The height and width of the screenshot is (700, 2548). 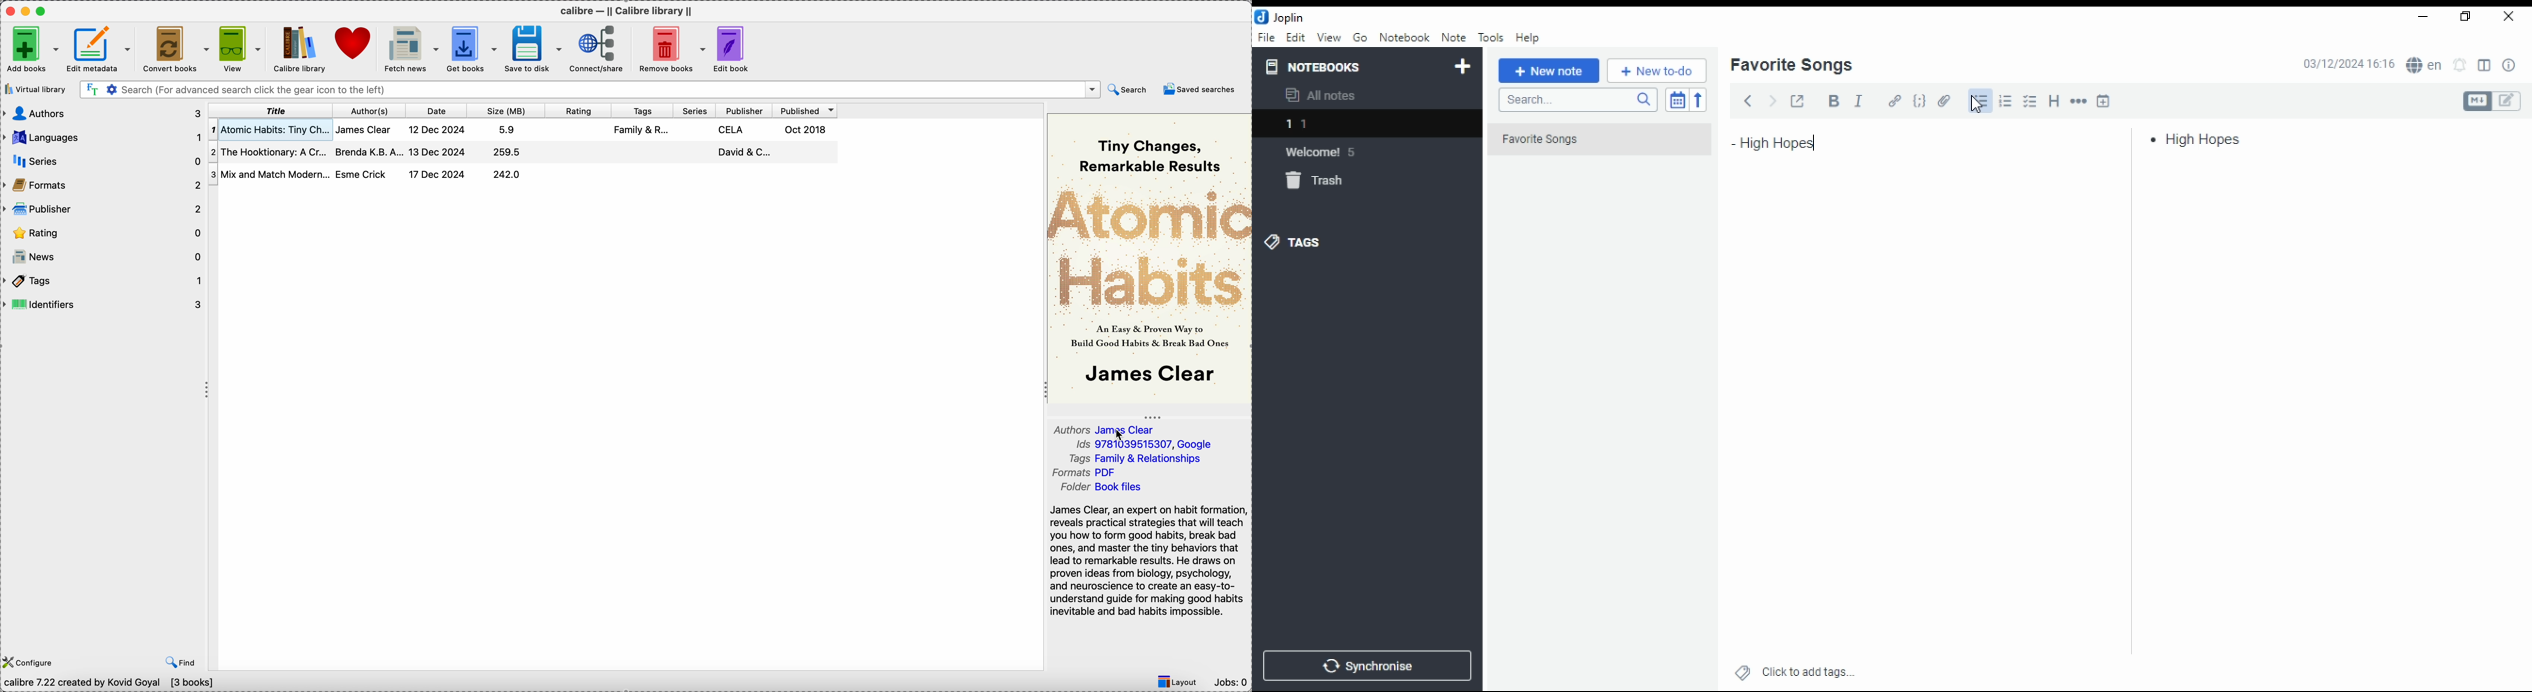 I want to click on edit, so click(x=1295, y=36).